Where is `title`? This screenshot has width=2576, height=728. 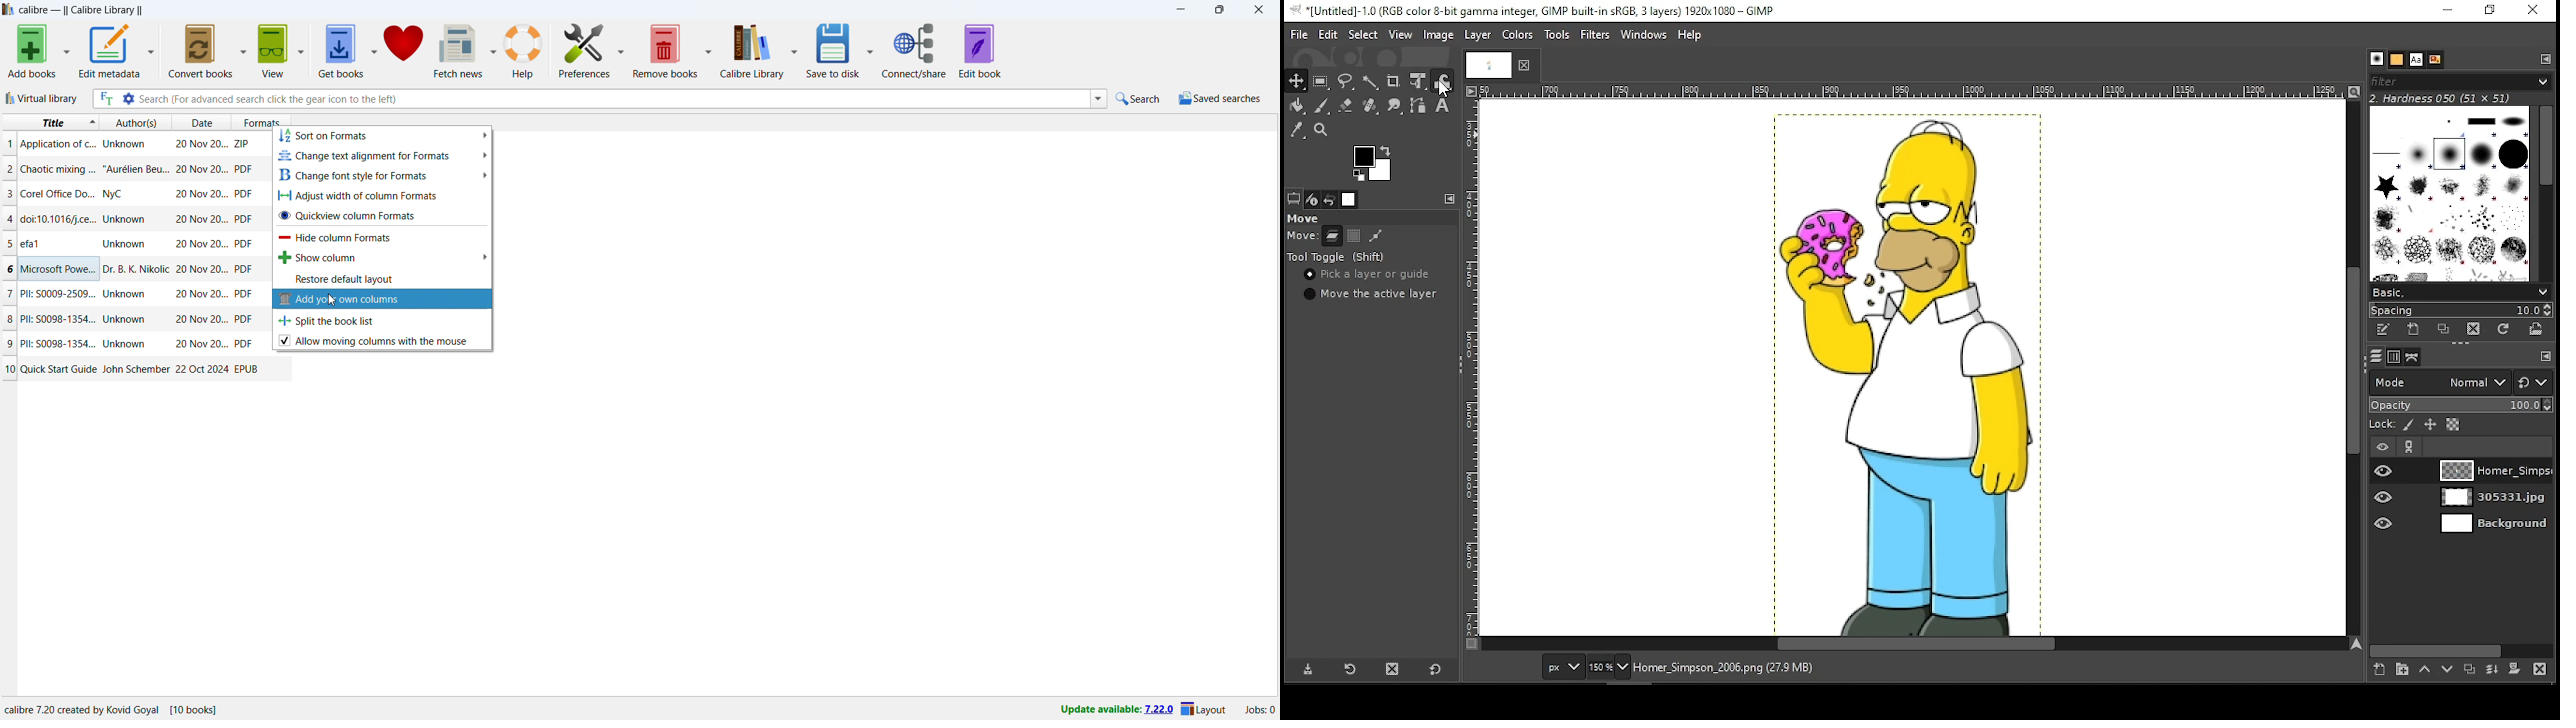
title is located at coordinates (58, 145).